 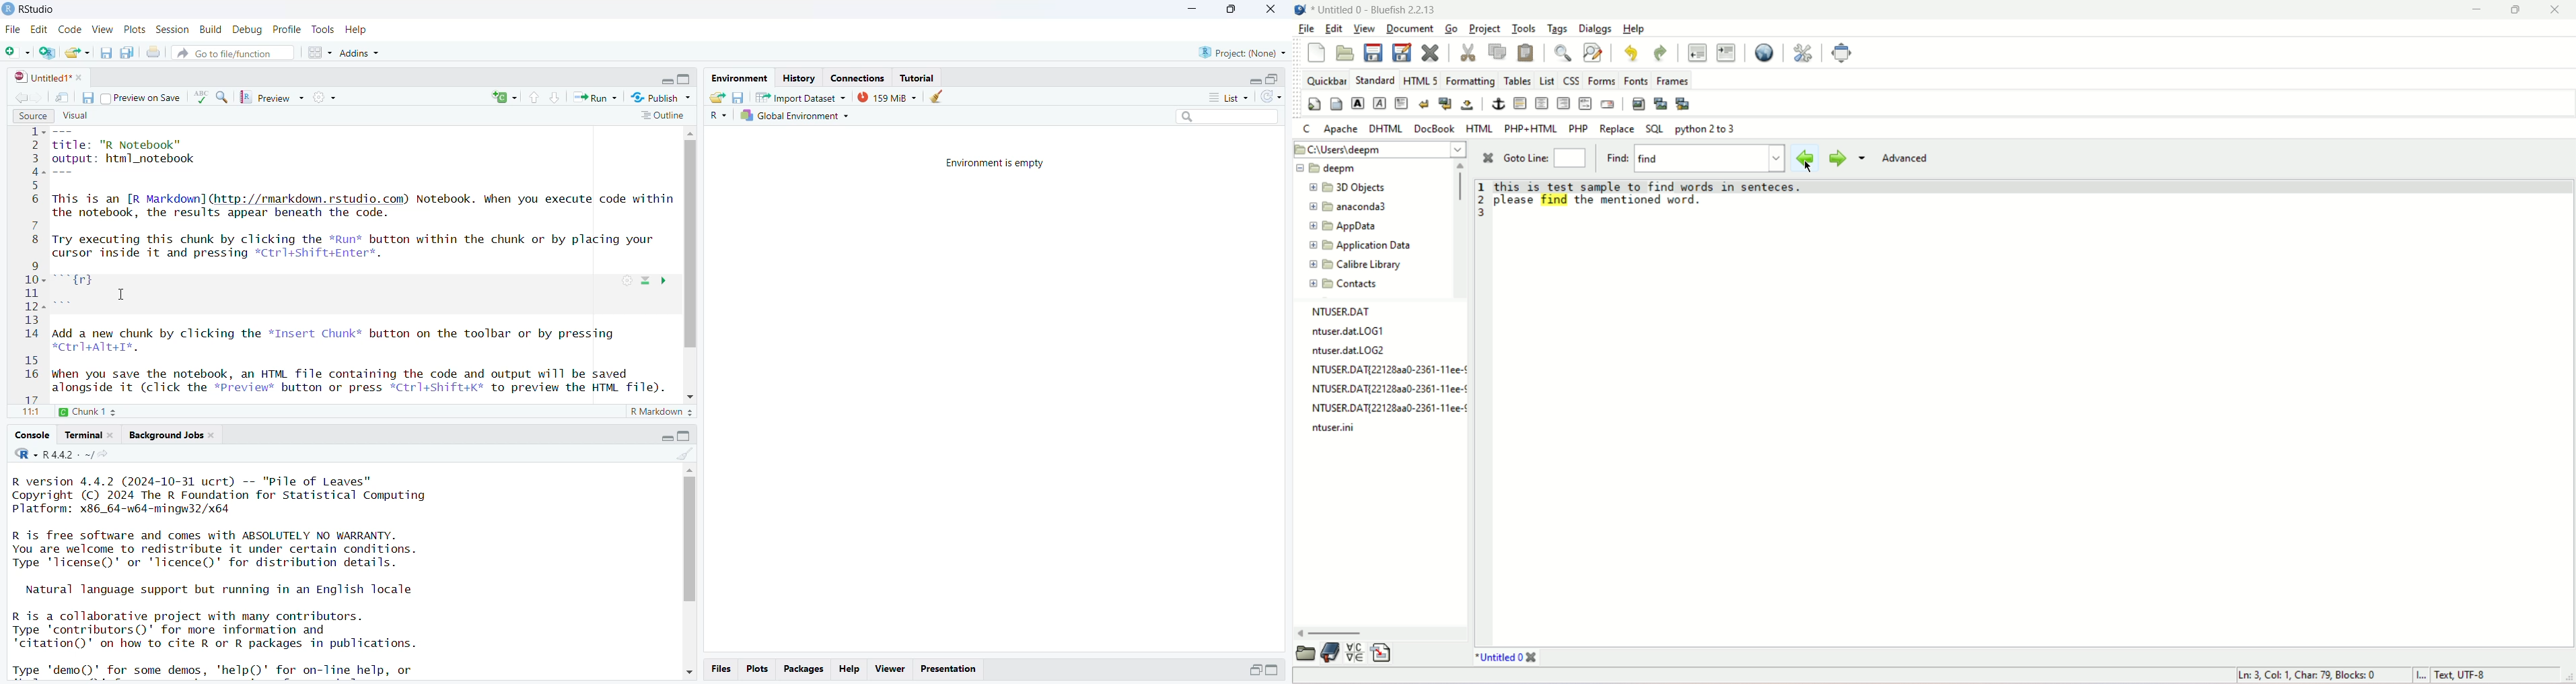 What do you see at coordinates (1558, 29) in the screenshot?
I see `tags` at bounding box center [1558, 29].